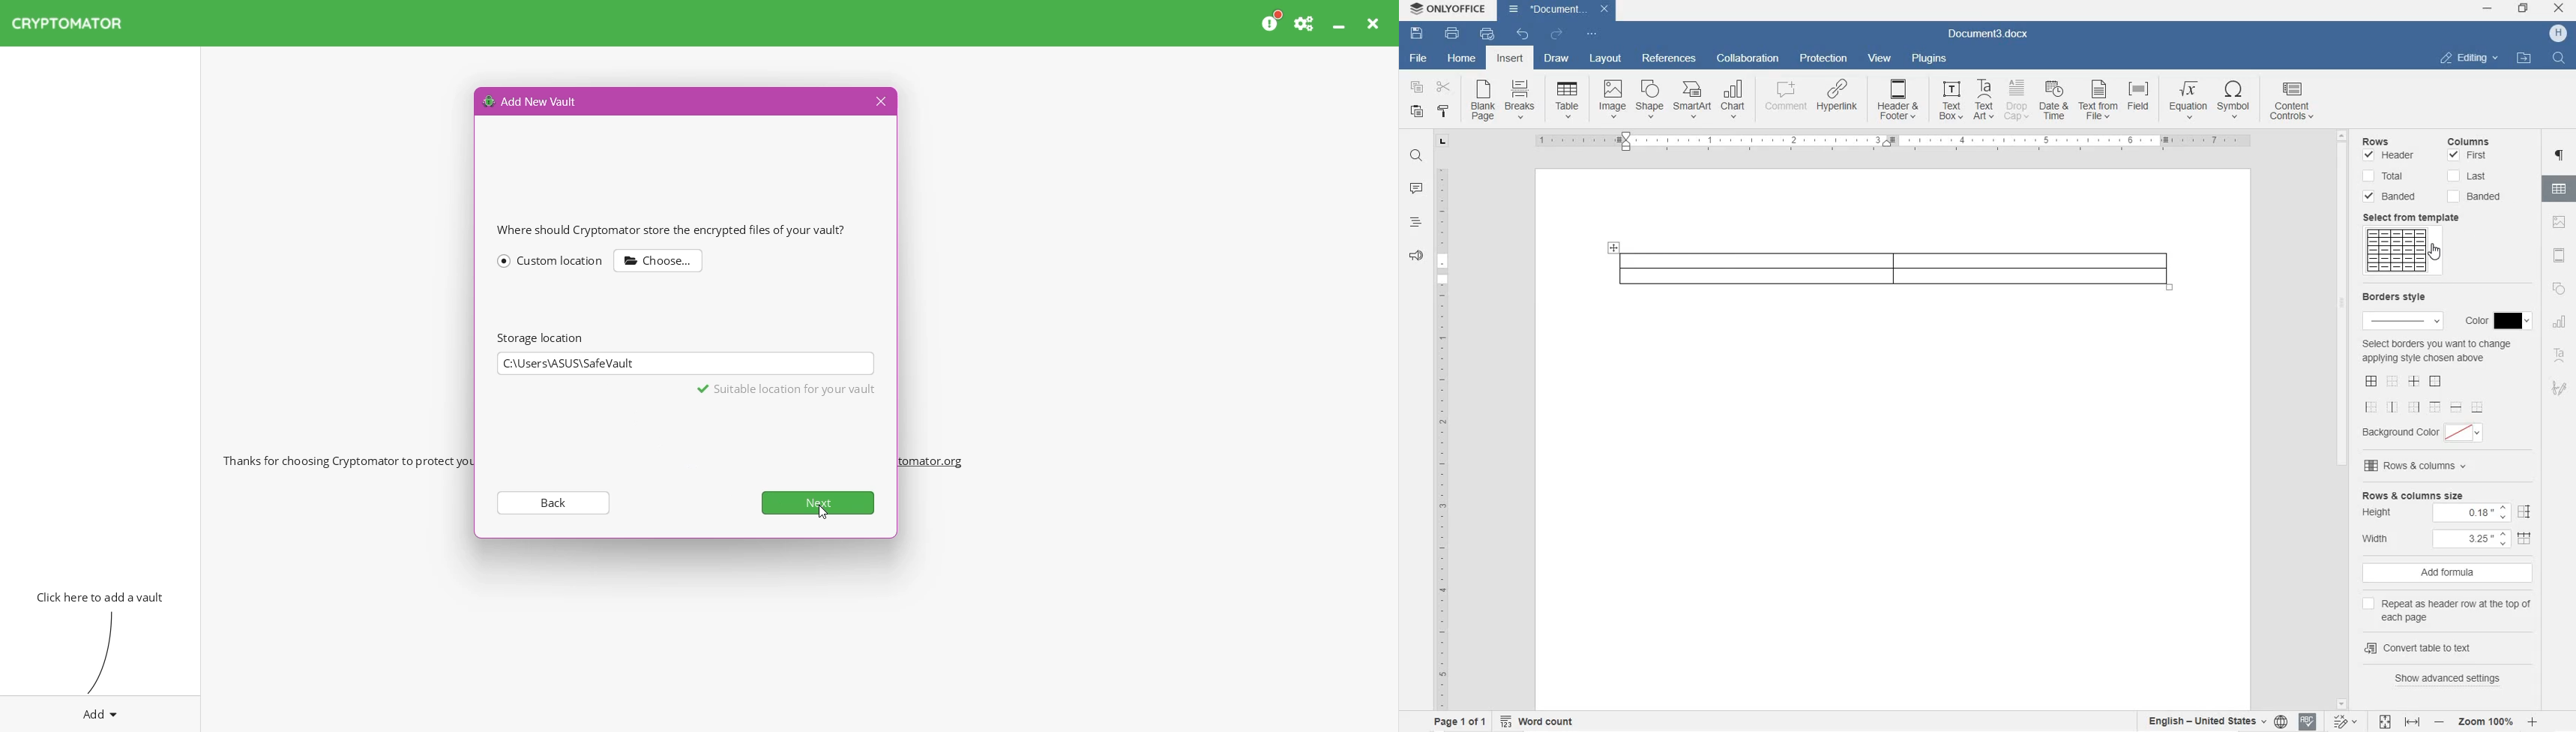 The height and width of the screenshot is (756, 2576). I want to click on find, so click(2561, 59).